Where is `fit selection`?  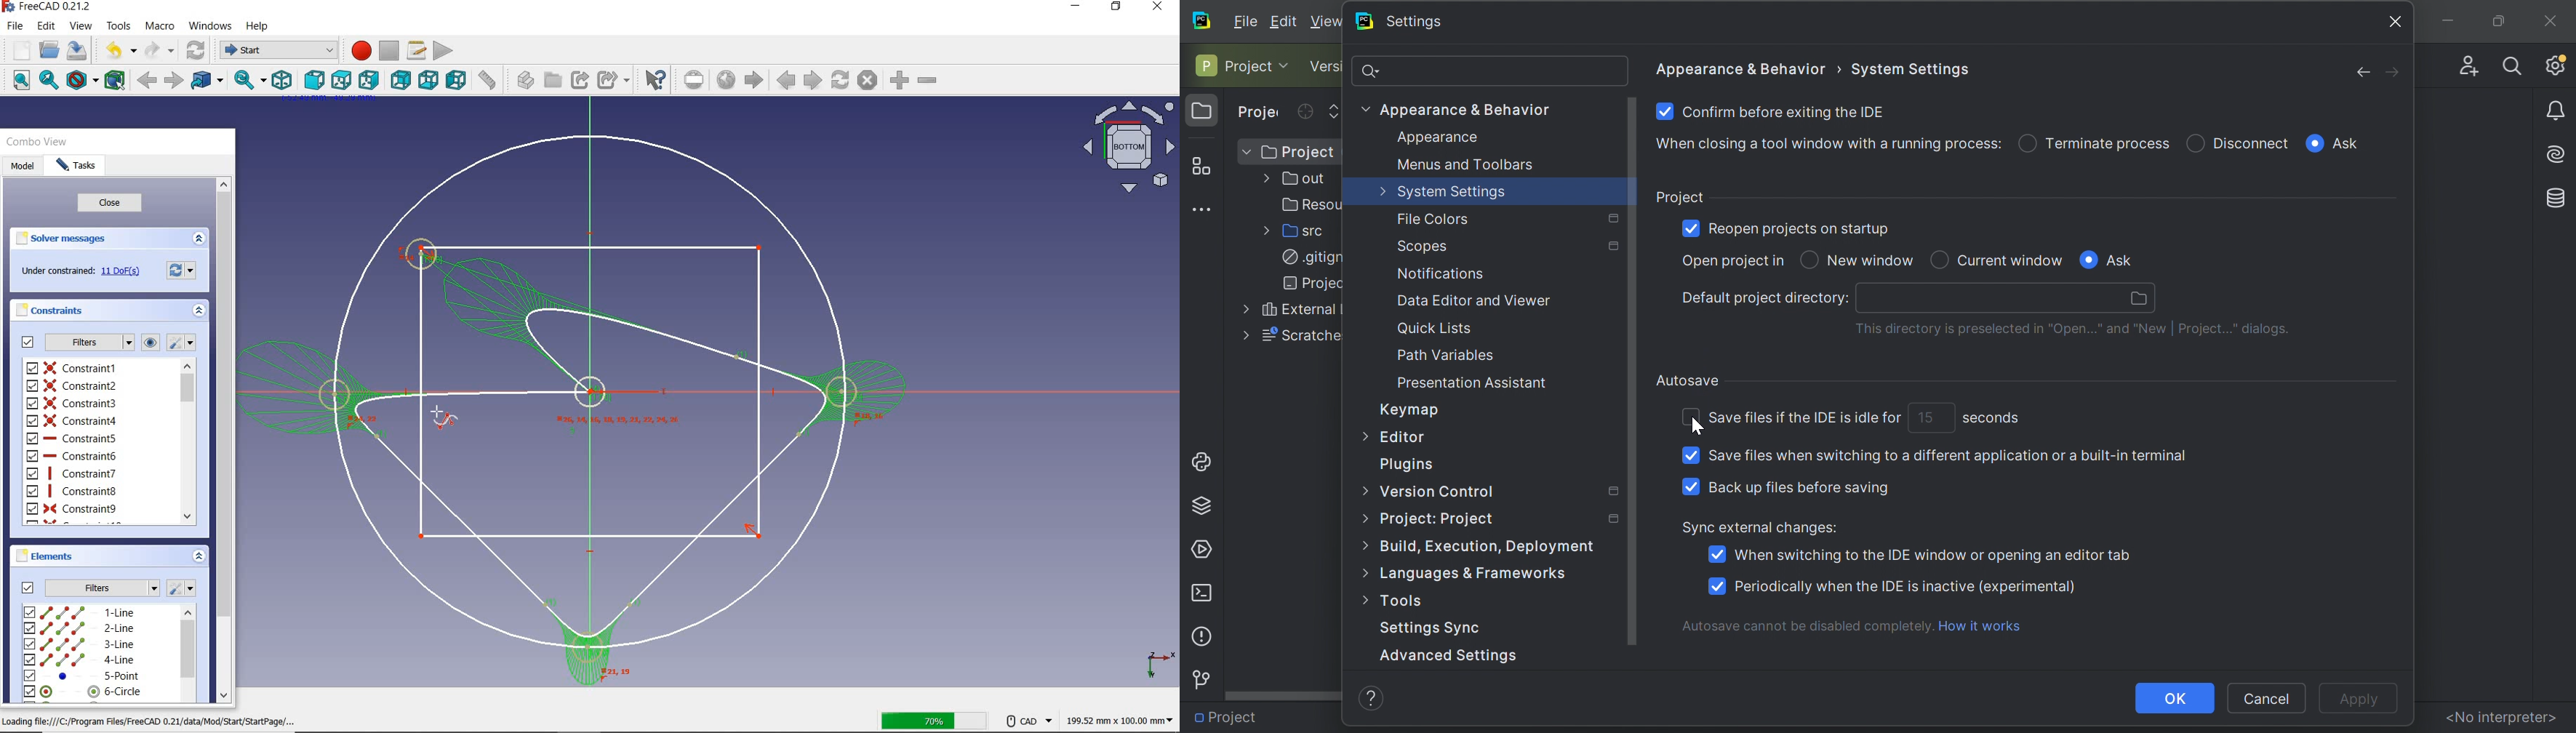
fit selection is located at coordinates (48, 80).